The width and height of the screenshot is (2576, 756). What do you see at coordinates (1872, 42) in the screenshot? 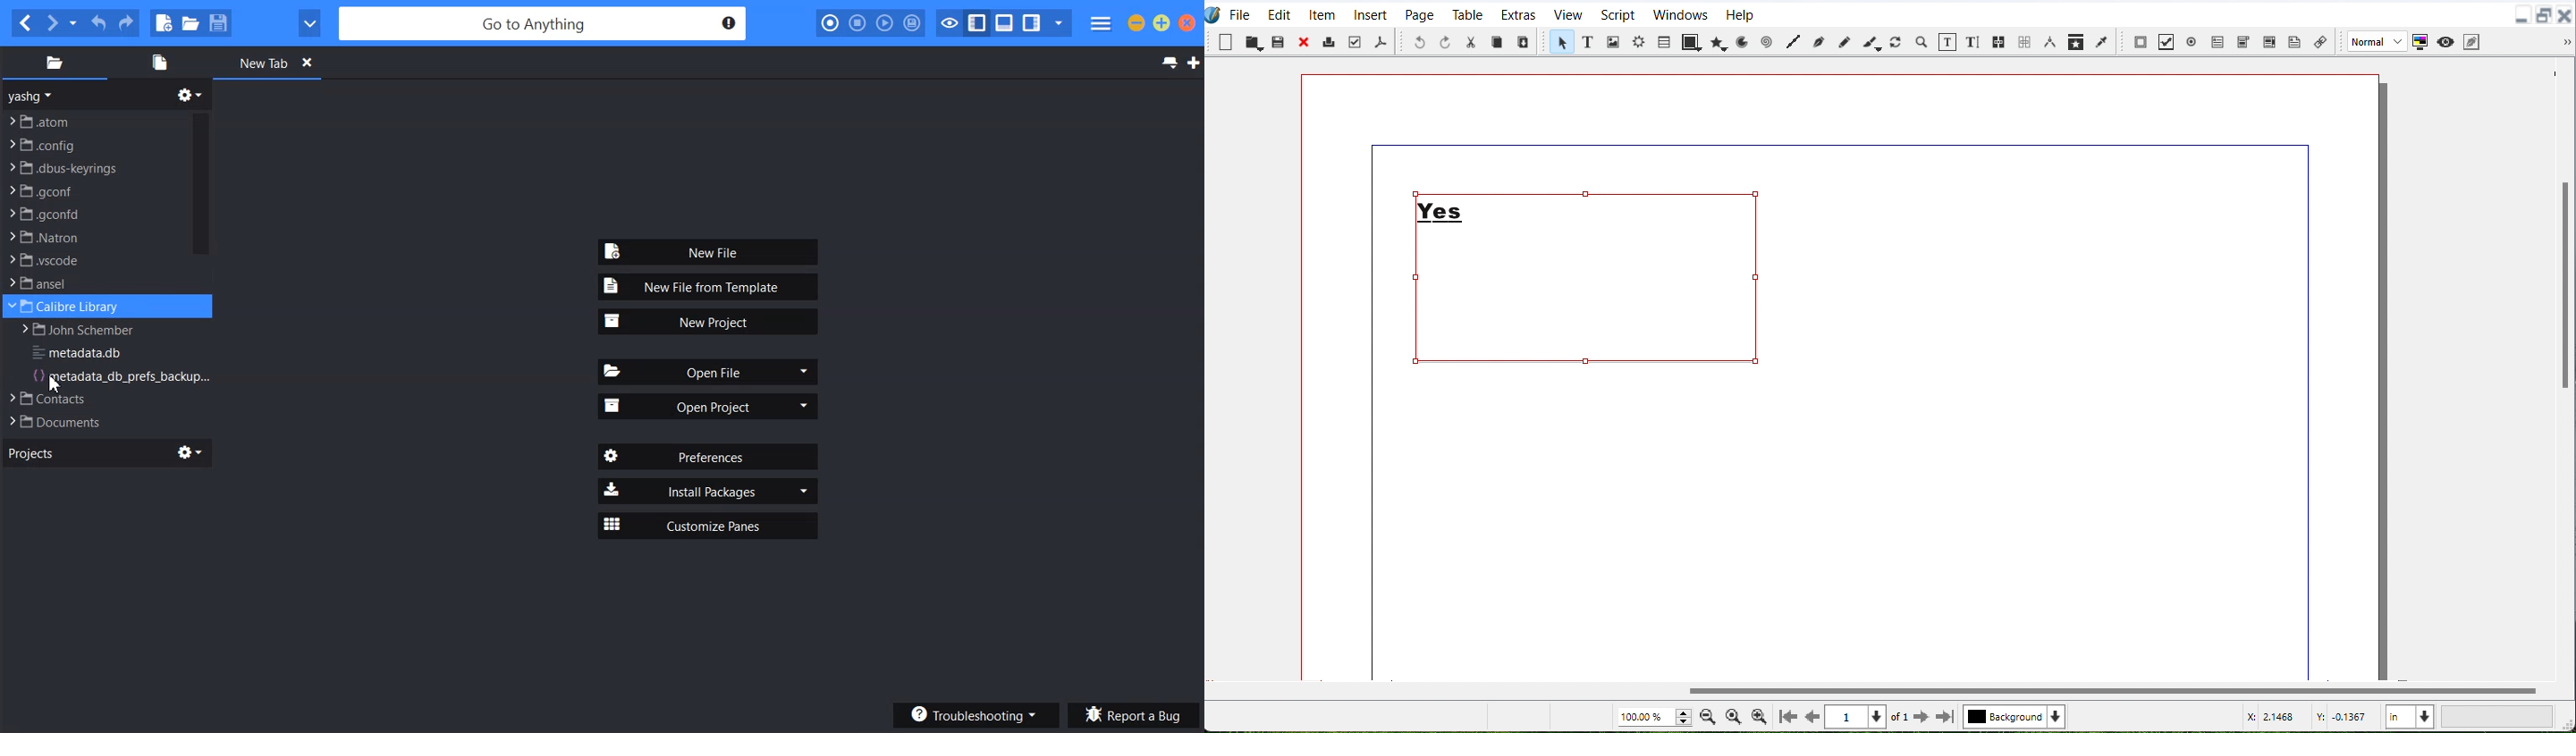
I see `Calligraphic line` at bounding box center [1872, 42].